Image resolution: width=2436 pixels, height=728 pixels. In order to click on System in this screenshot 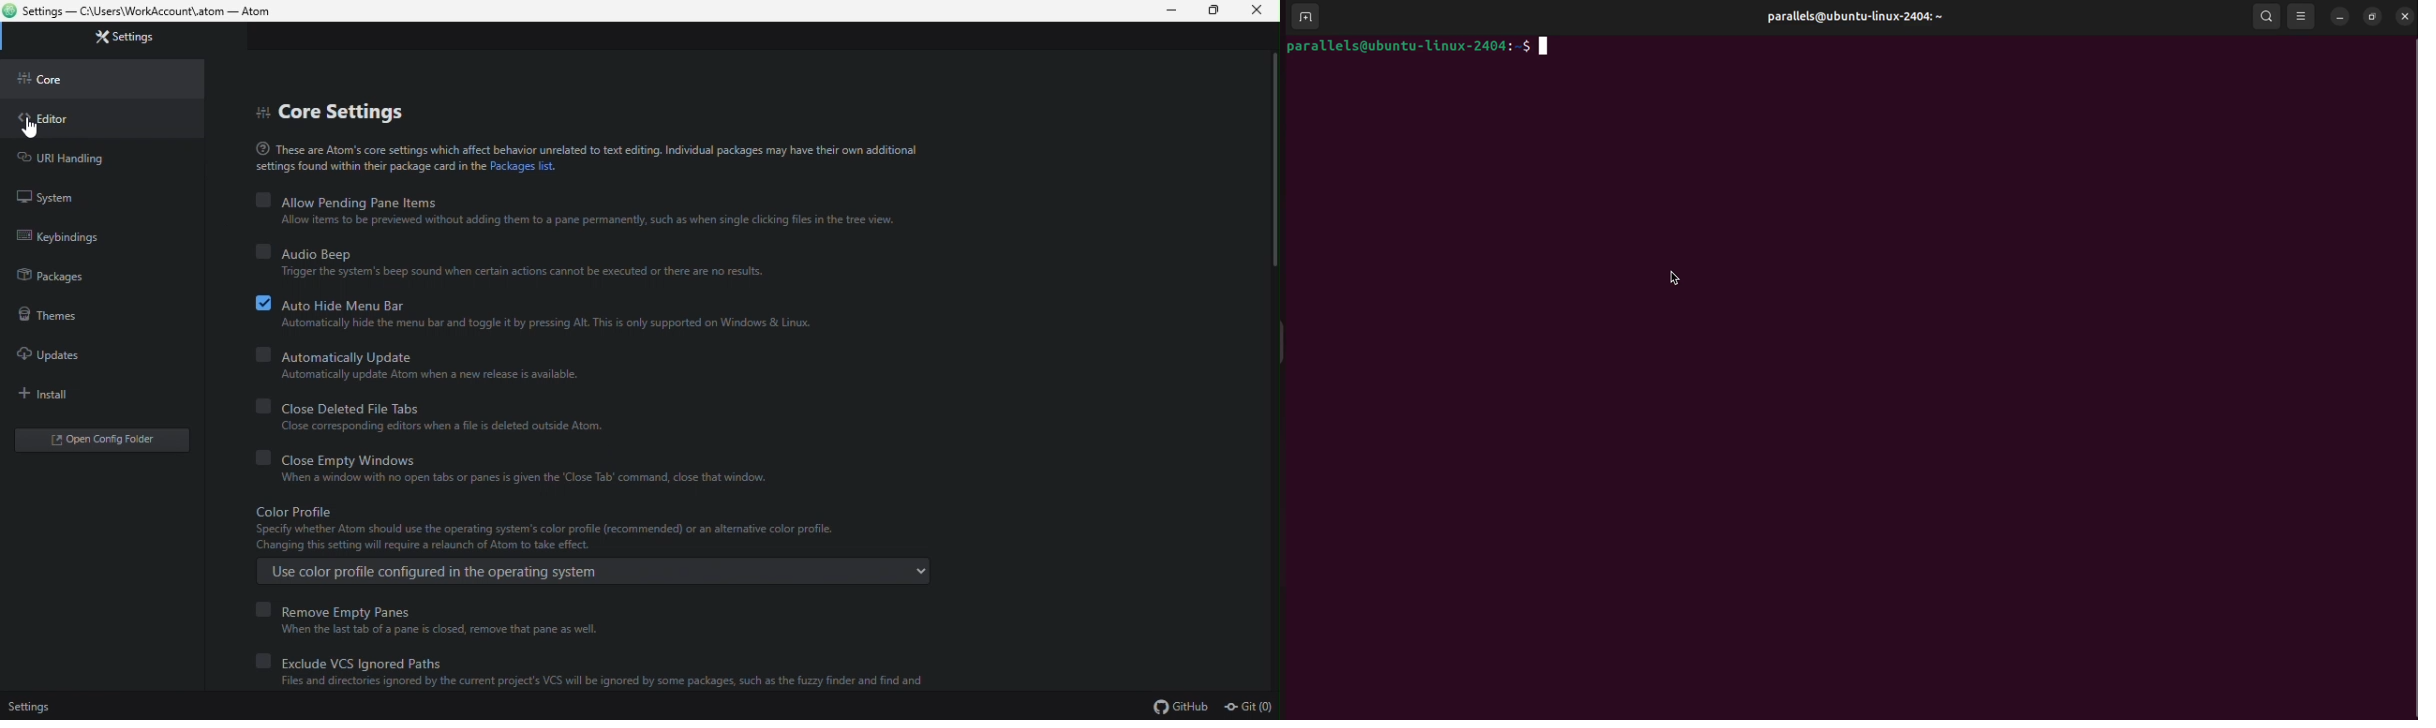, I will do `click(54, 193)`.